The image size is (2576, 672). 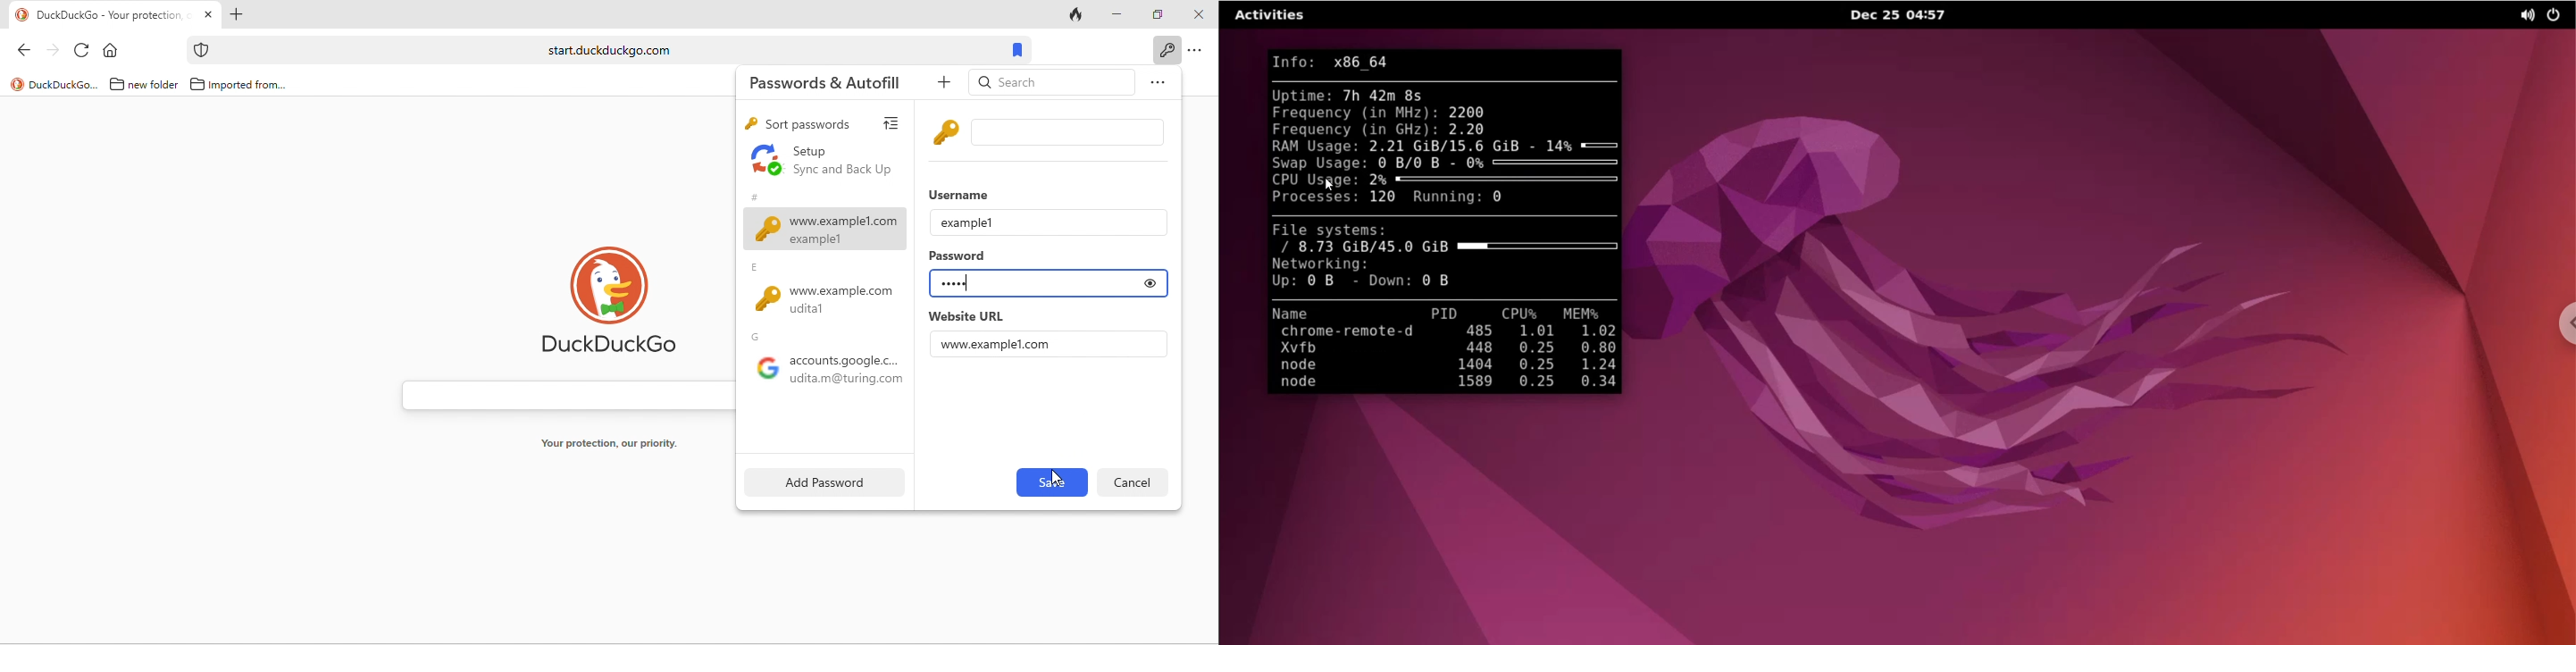 What do you see at coordinates (50, 48) in the screenshot?
I see `forward` at bounding box center [50, 48].